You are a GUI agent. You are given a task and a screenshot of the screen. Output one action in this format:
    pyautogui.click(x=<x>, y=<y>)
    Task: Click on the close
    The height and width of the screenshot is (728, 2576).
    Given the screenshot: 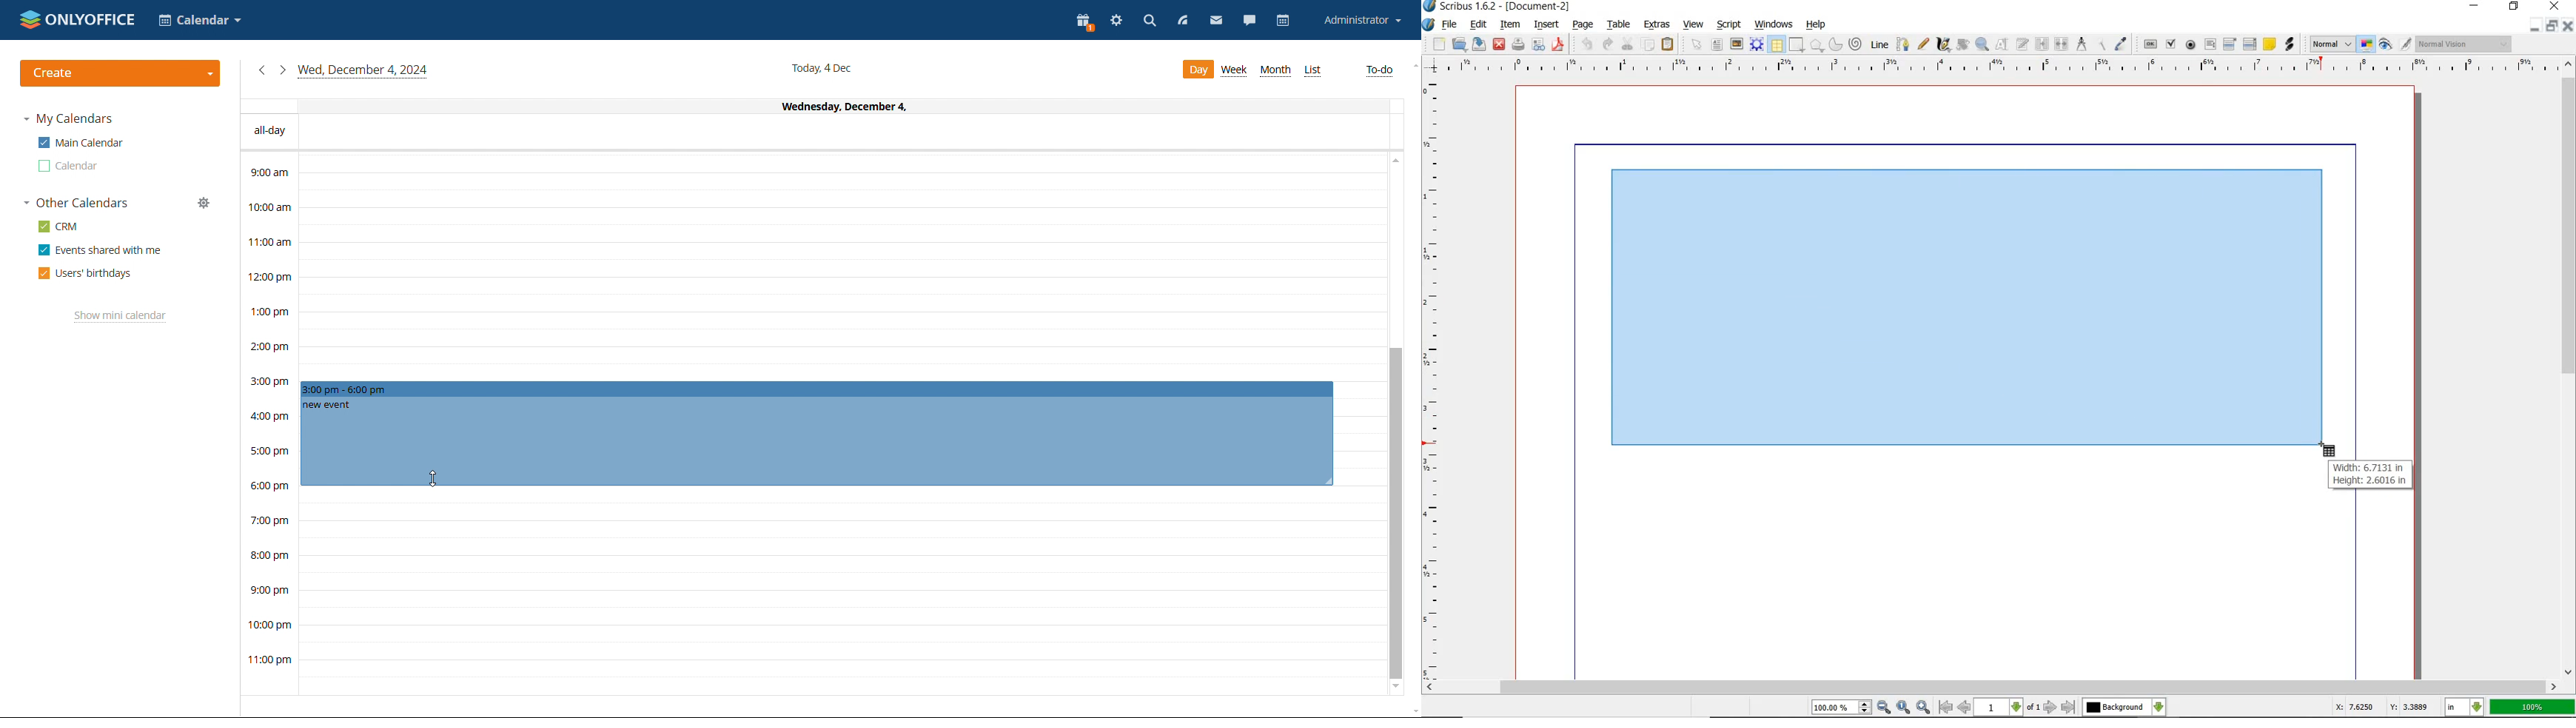 What is the action you would take?
    pyautogui.click(x=1498, y=45)
    